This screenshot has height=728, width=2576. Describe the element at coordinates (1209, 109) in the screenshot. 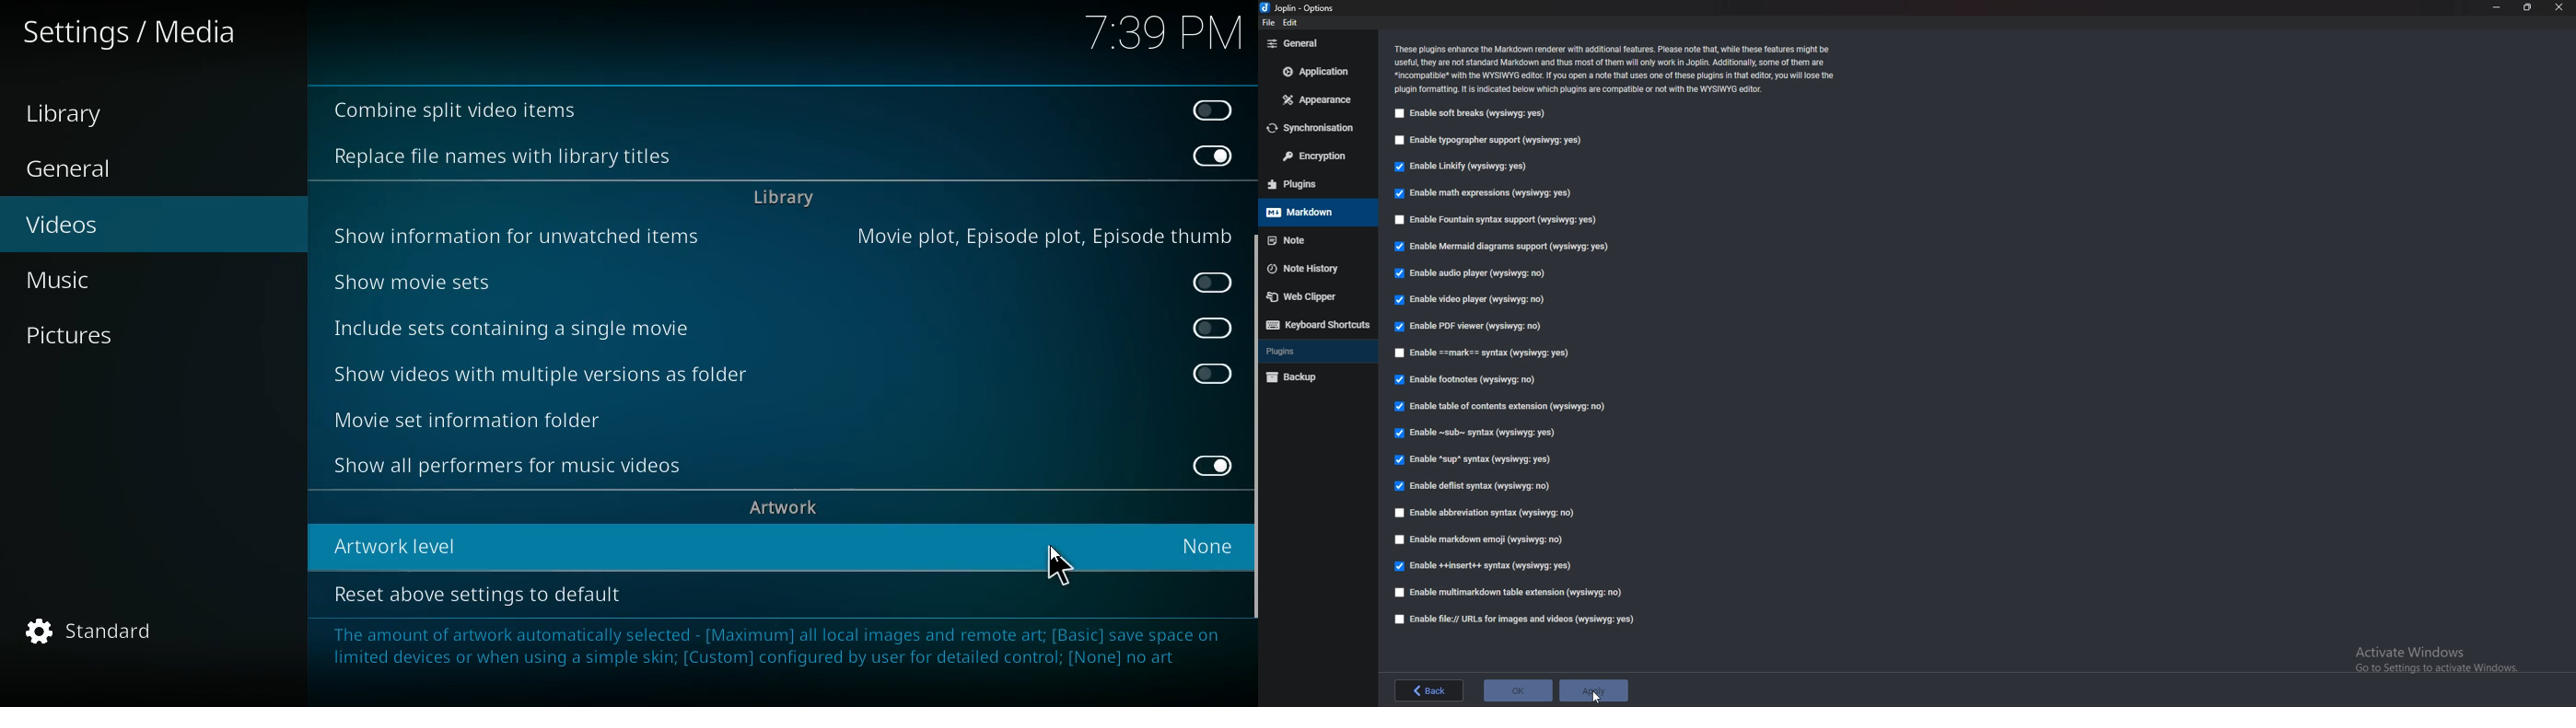

I see `off` at that location.